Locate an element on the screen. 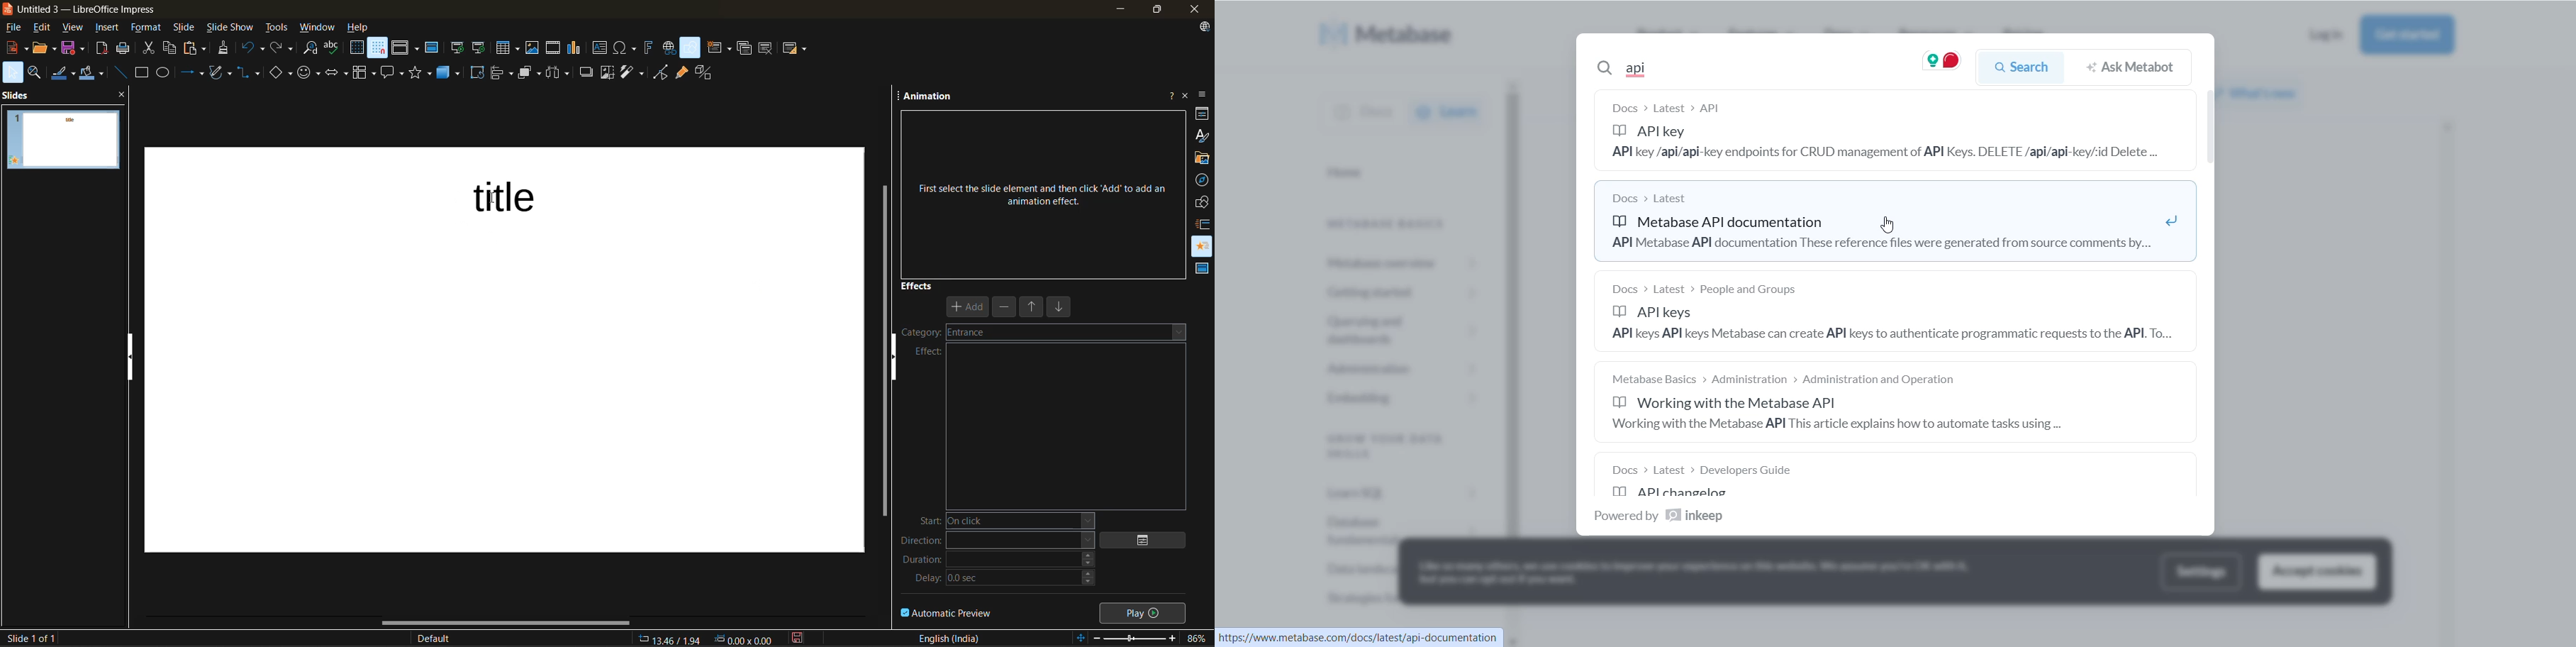  save is located at coordinates (75, 47).